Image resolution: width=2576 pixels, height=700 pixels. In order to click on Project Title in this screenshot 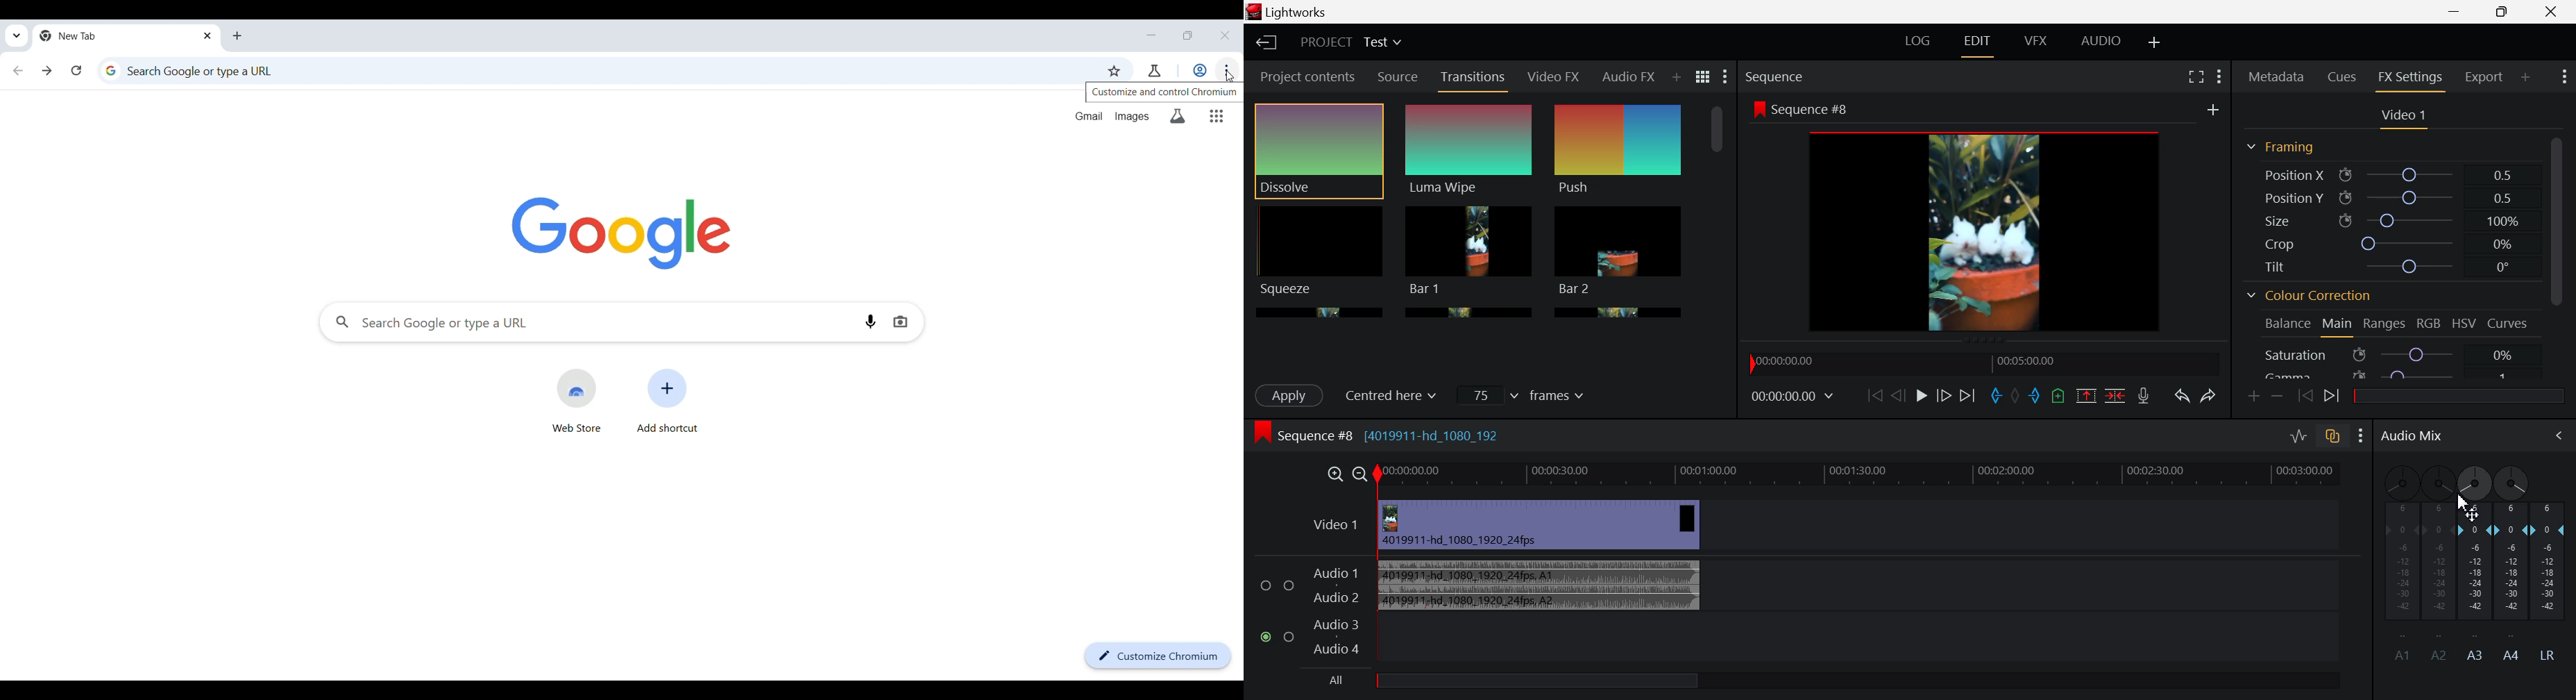, I will do `click(1353, 42)`.